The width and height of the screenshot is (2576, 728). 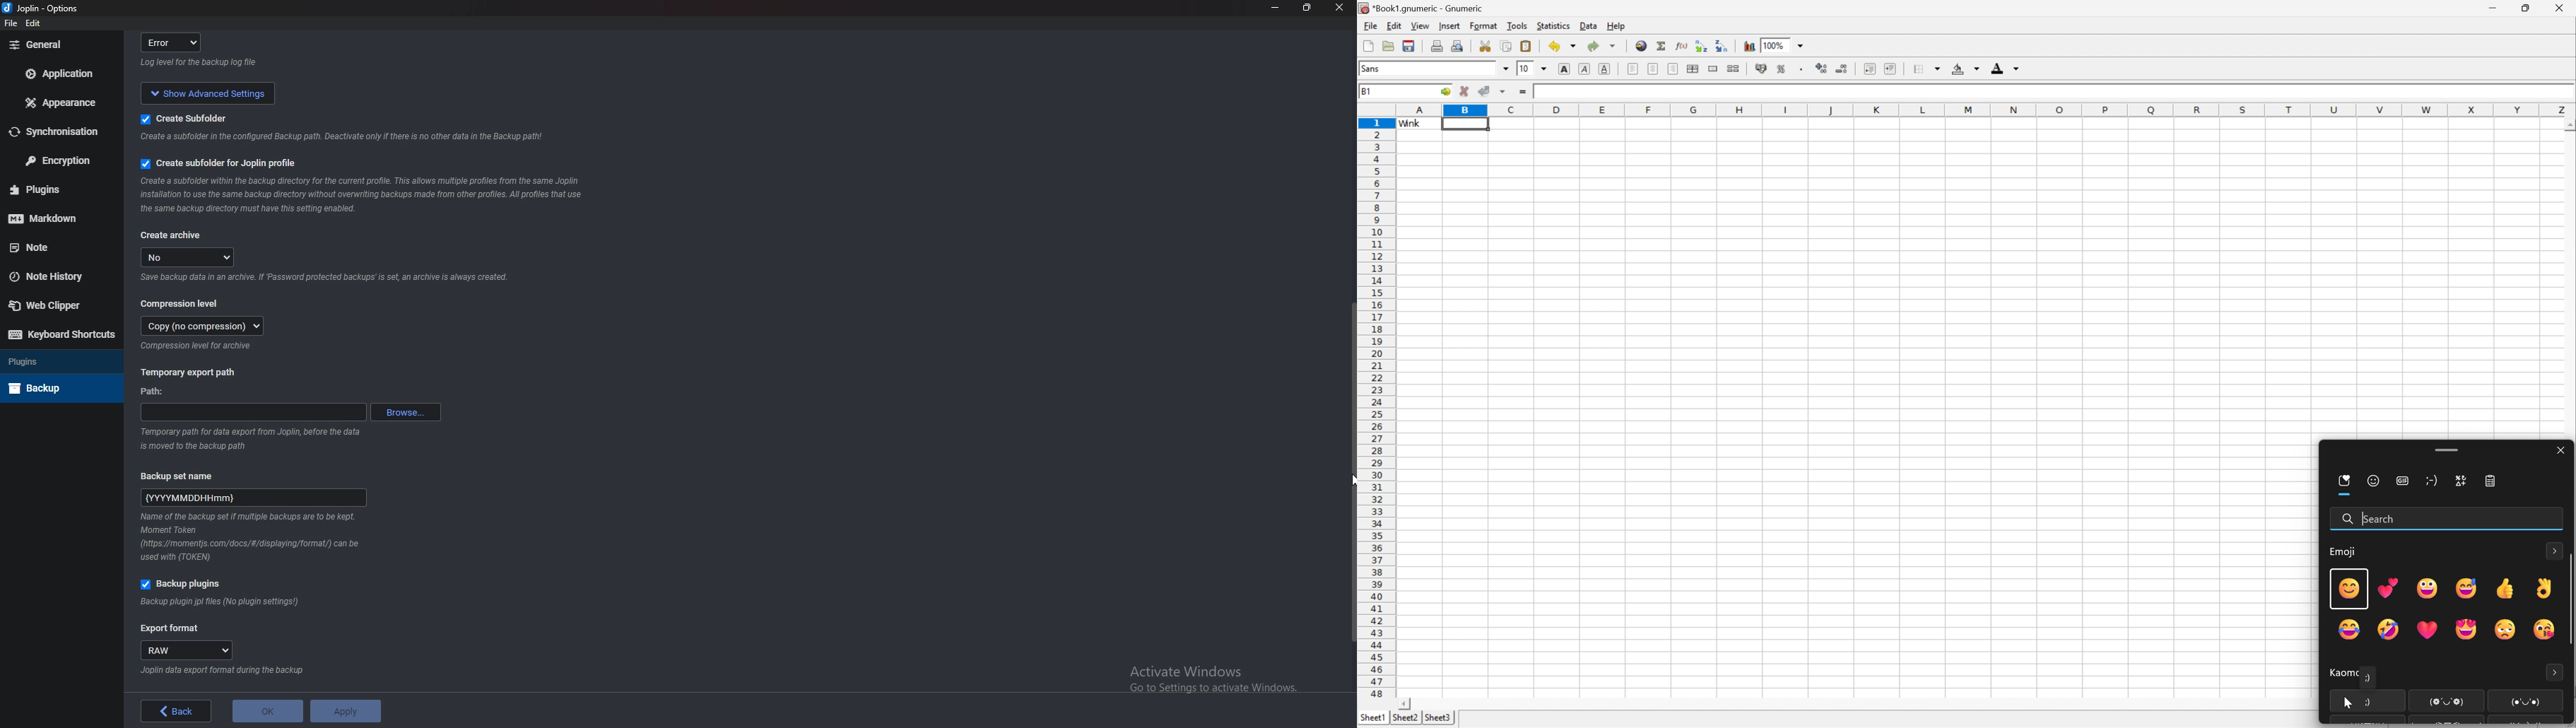 What do you see at coordinates (1221, 676) in the screenshot?
I see `activate windows` at bounding box center [1221, 676].